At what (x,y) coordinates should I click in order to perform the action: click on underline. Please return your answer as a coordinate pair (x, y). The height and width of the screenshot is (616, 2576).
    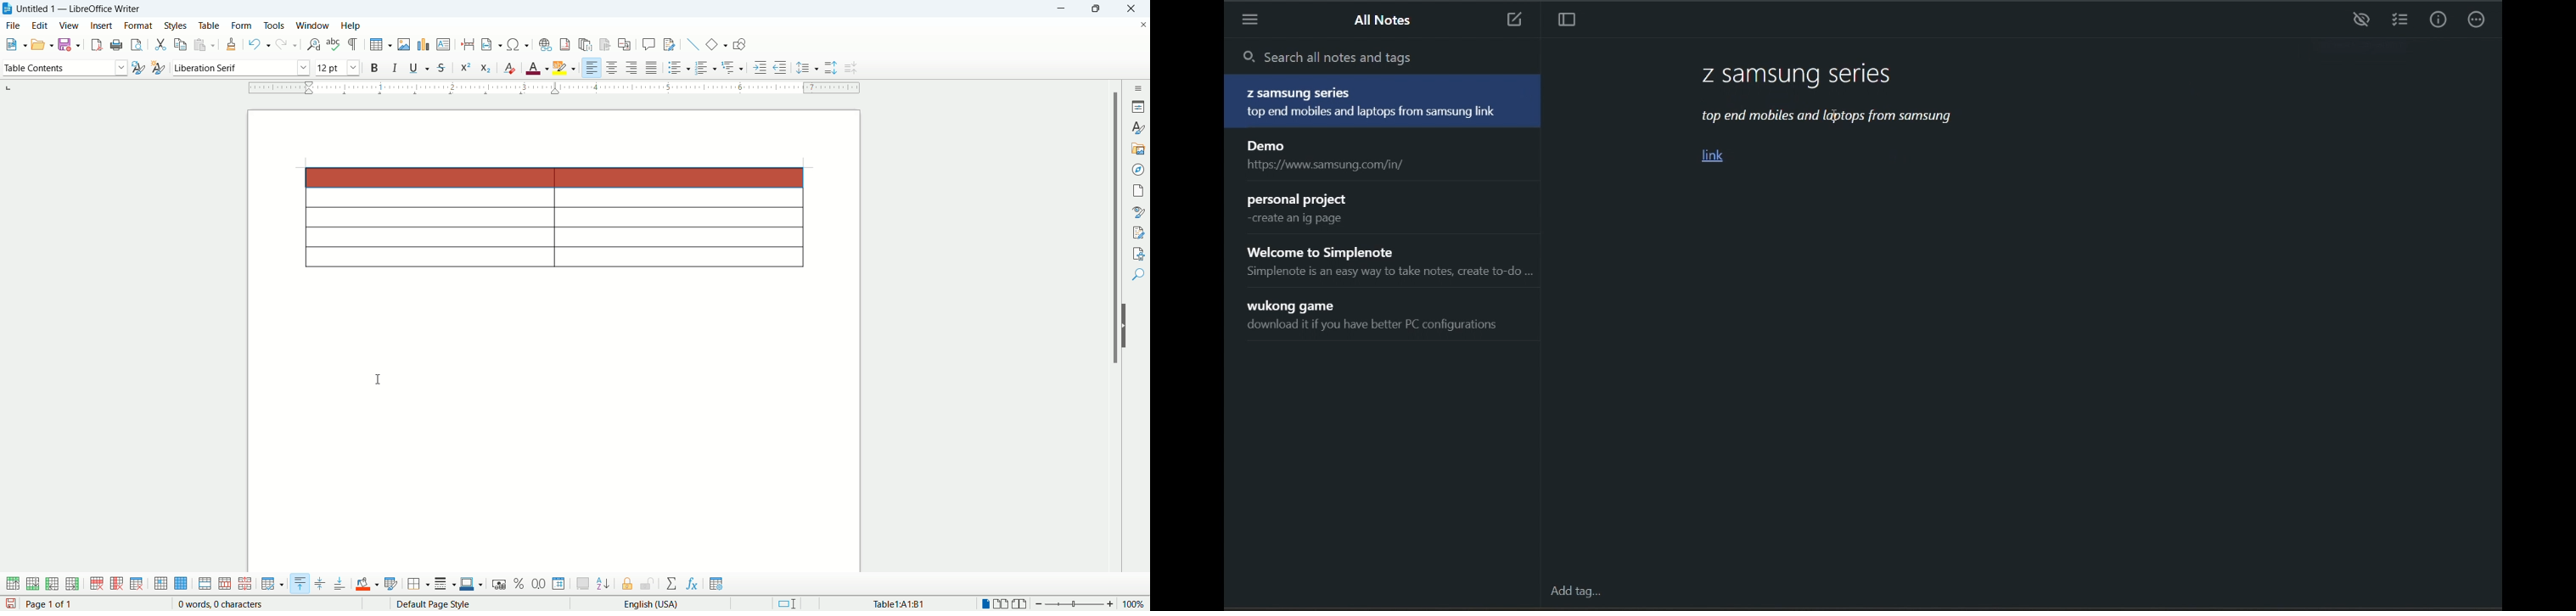
    Looking at the image, I should click on (419, 66).